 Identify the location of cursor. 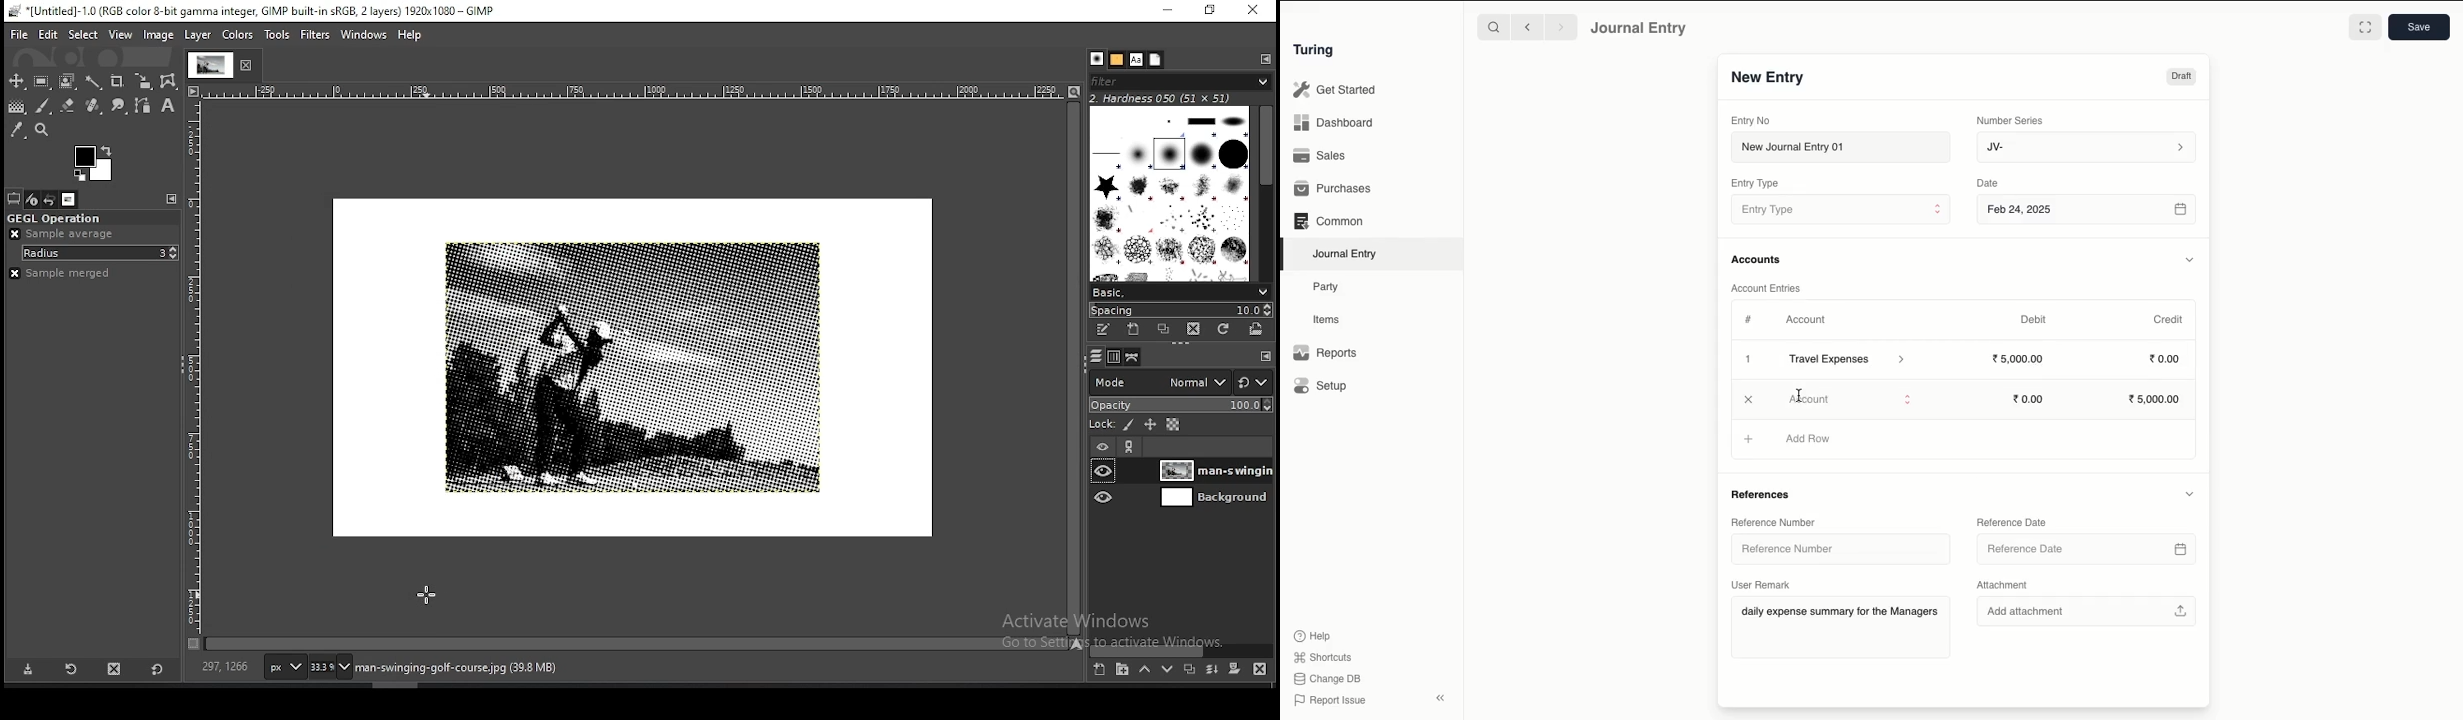
(1802, 393).